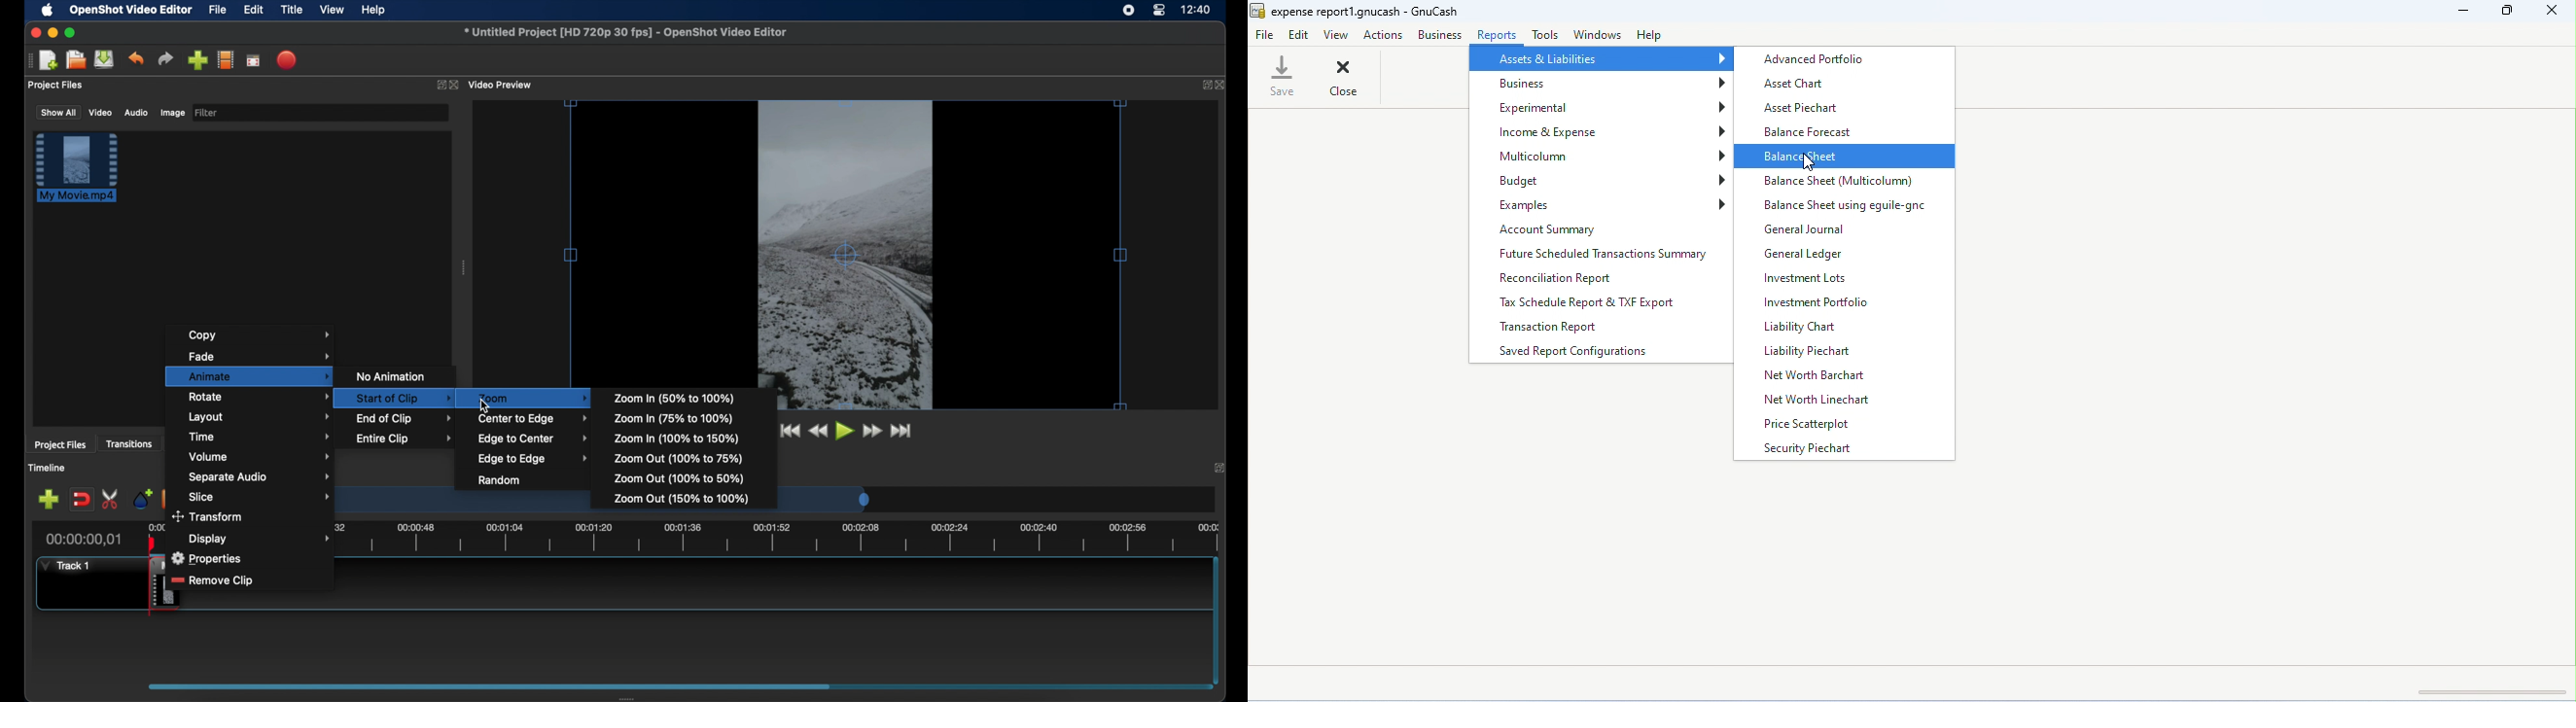 This screenshot has height=728, width=2576. Describe the element at coordinates (1809, 162) in the screenshot. I see `cursor movement` at that location.